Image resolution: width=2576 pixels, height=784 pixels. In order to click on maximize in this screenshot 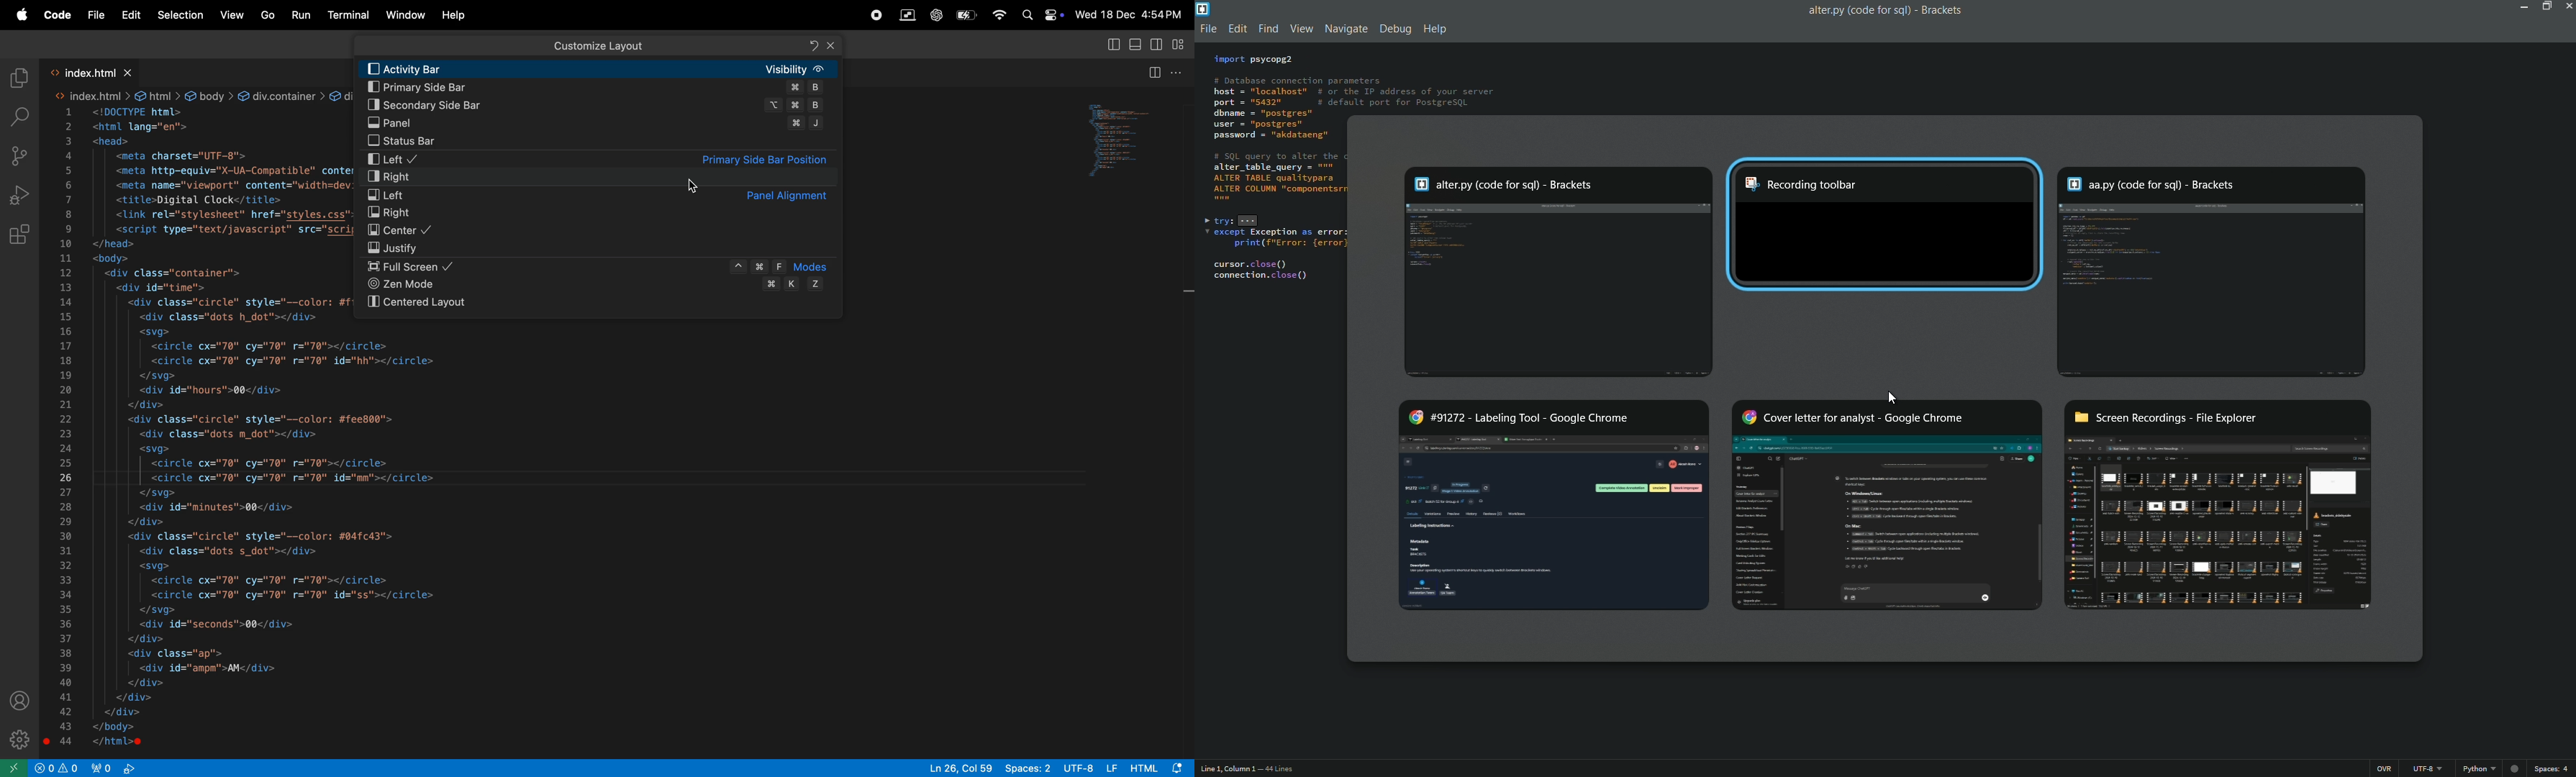, I will do `click(2544, 6)`.